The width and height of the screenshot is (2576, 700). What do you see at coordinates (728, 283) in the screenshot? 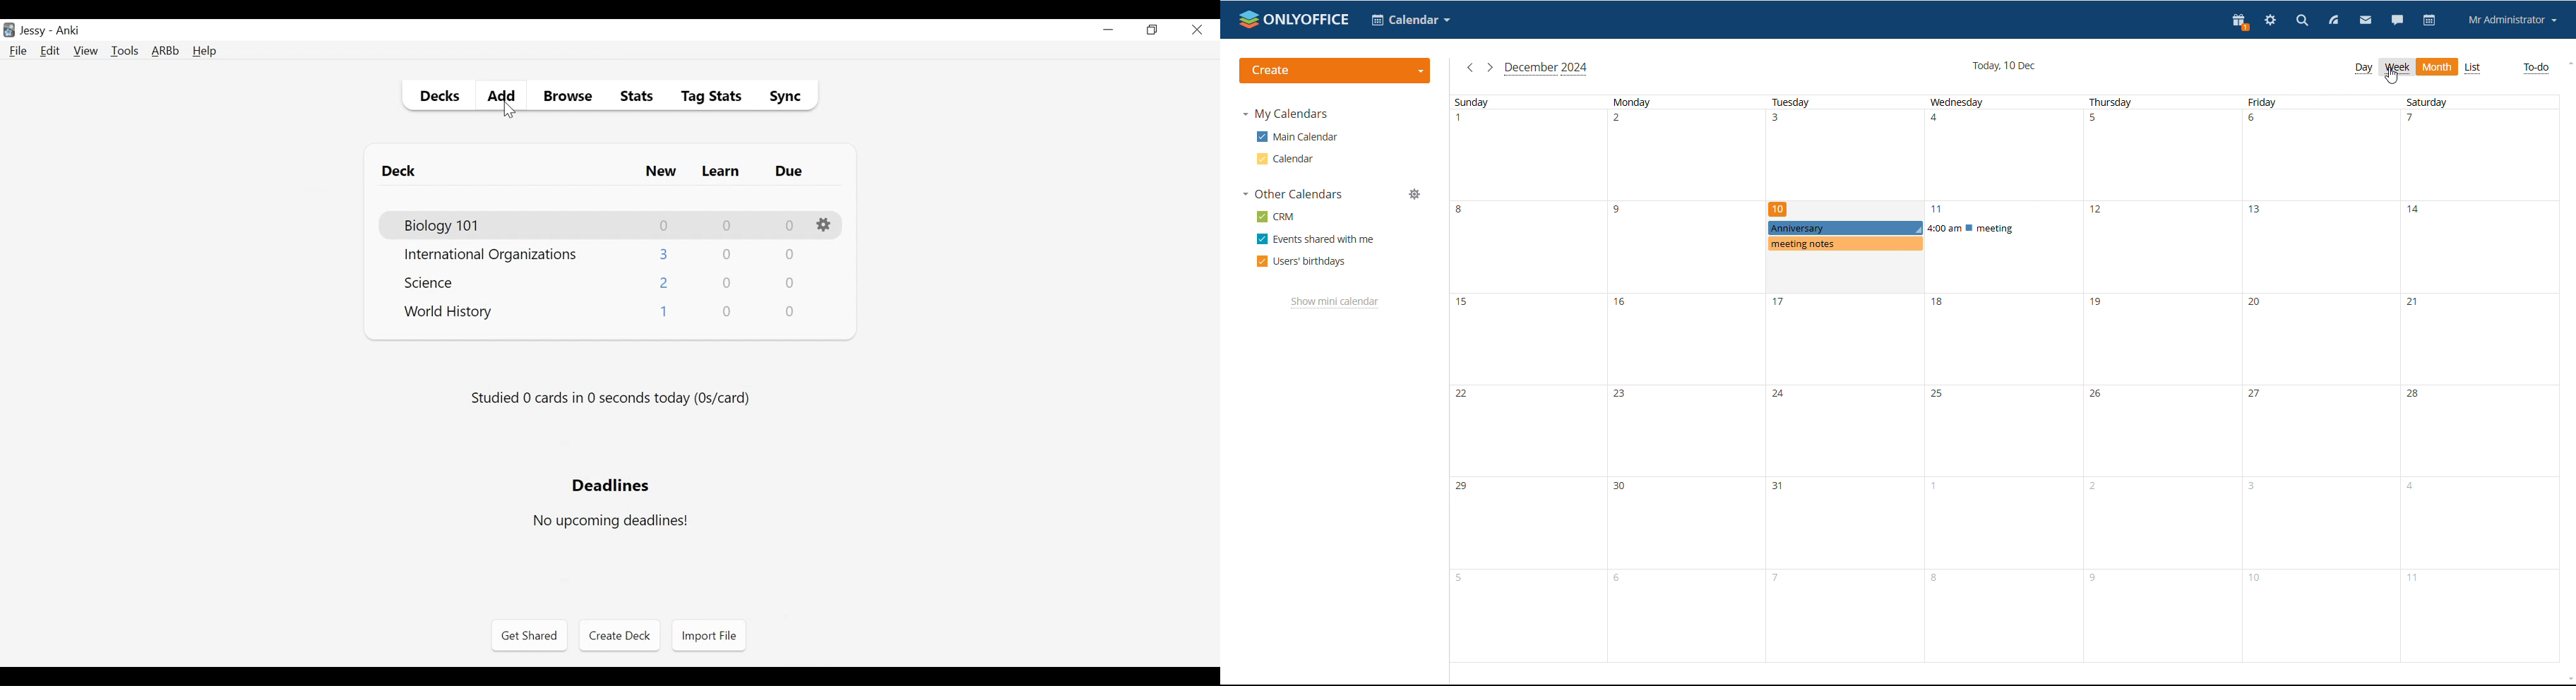
I see `Learn Card Count` at bounding box center [728, 283].